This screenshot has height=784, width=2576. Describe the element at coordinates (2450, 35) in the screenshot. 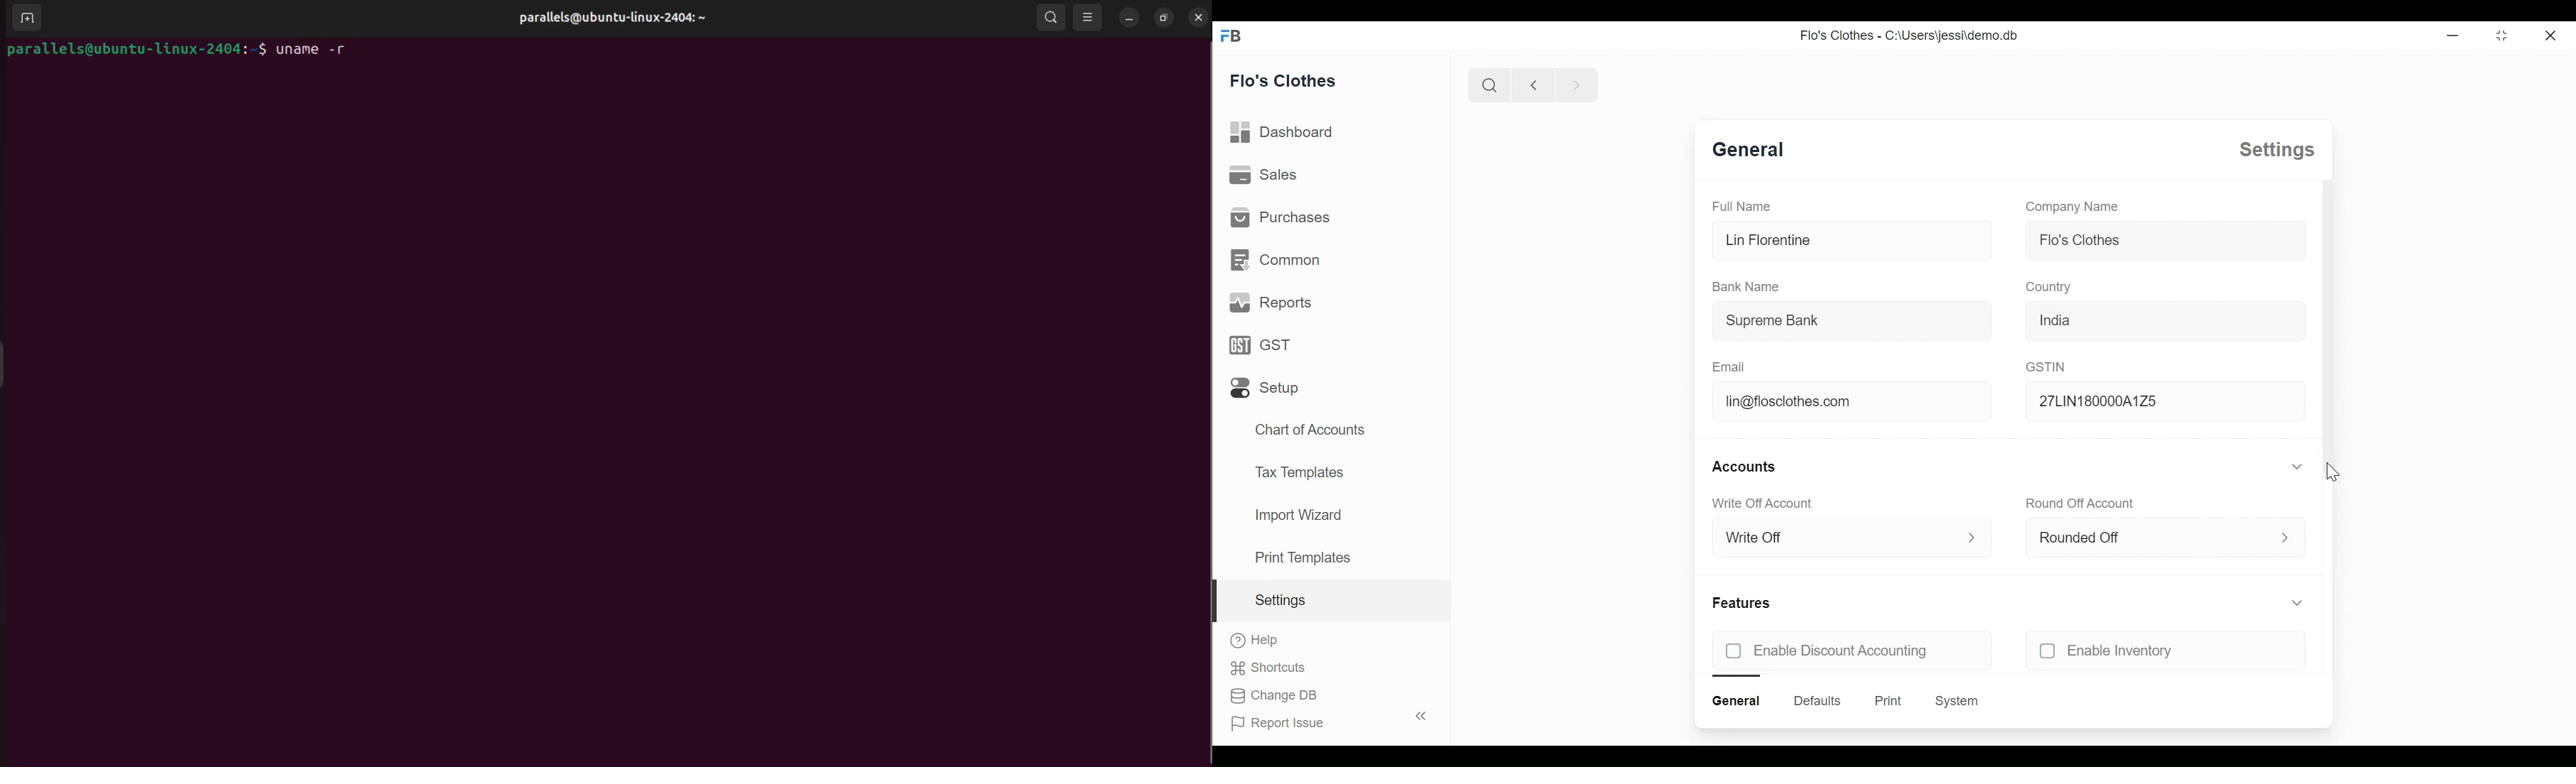

I see `Minimize` at that location.